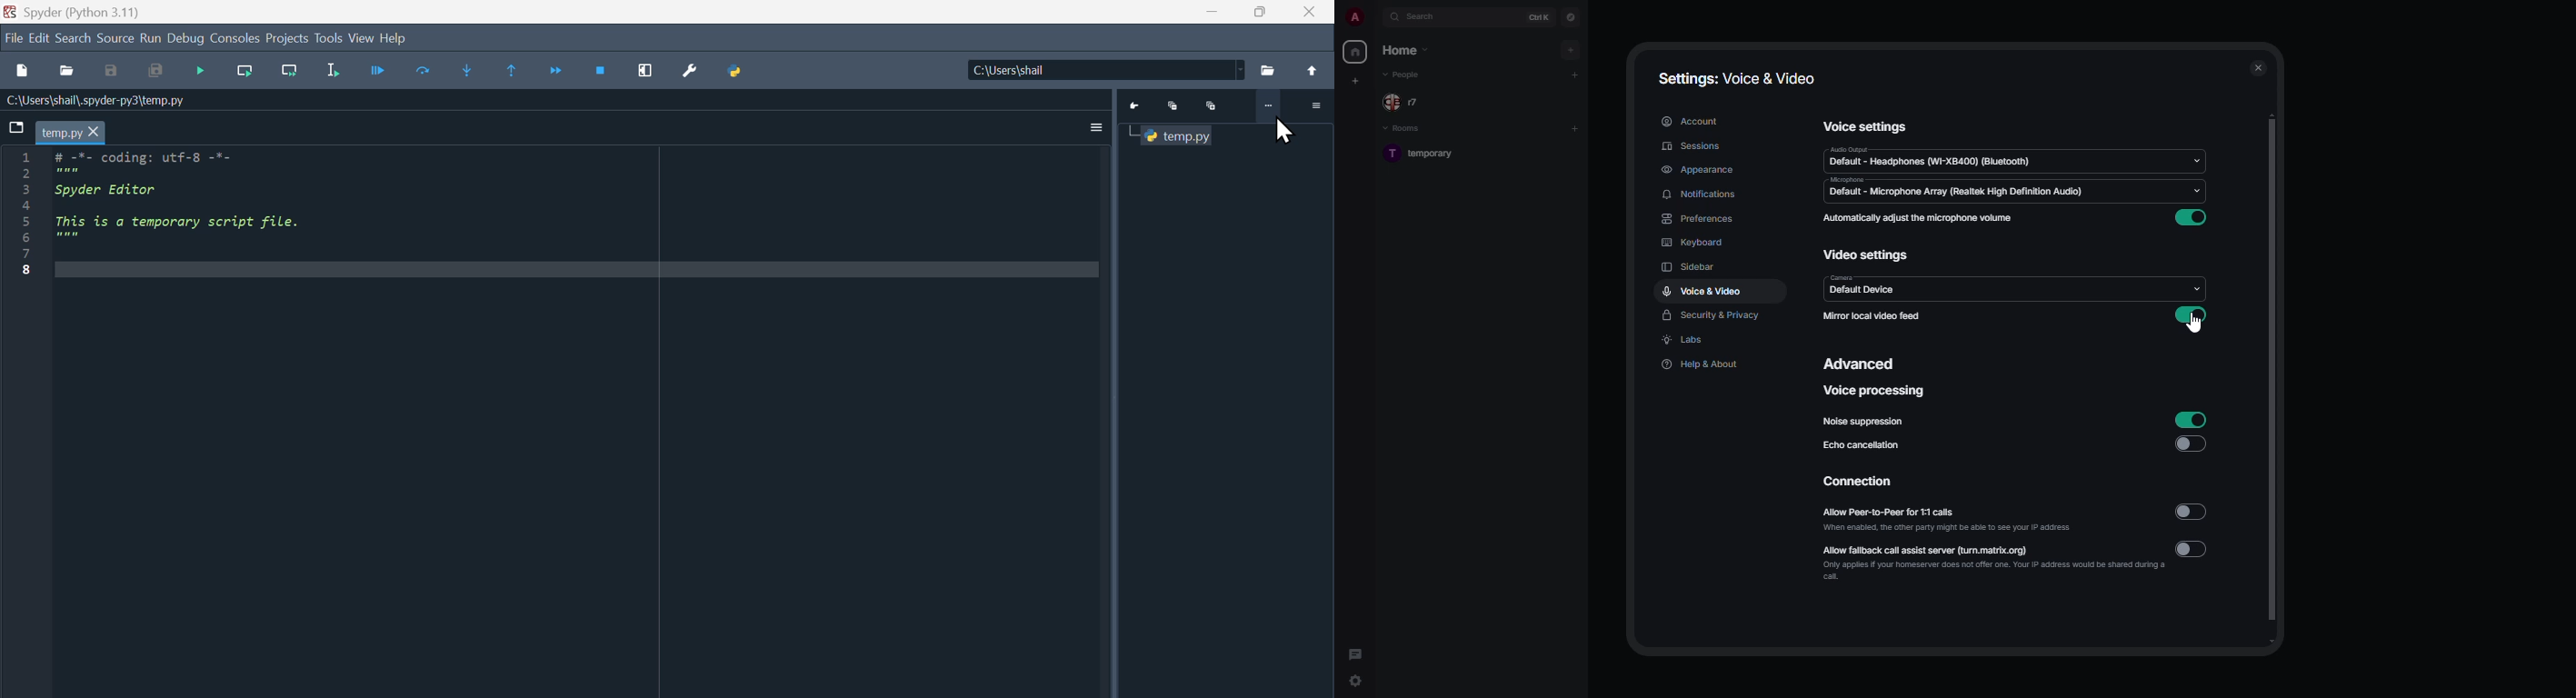  What do you see at coordinates (1375, 18) in the screenshot?
I see `expand` at bounding box center [1375, 18].